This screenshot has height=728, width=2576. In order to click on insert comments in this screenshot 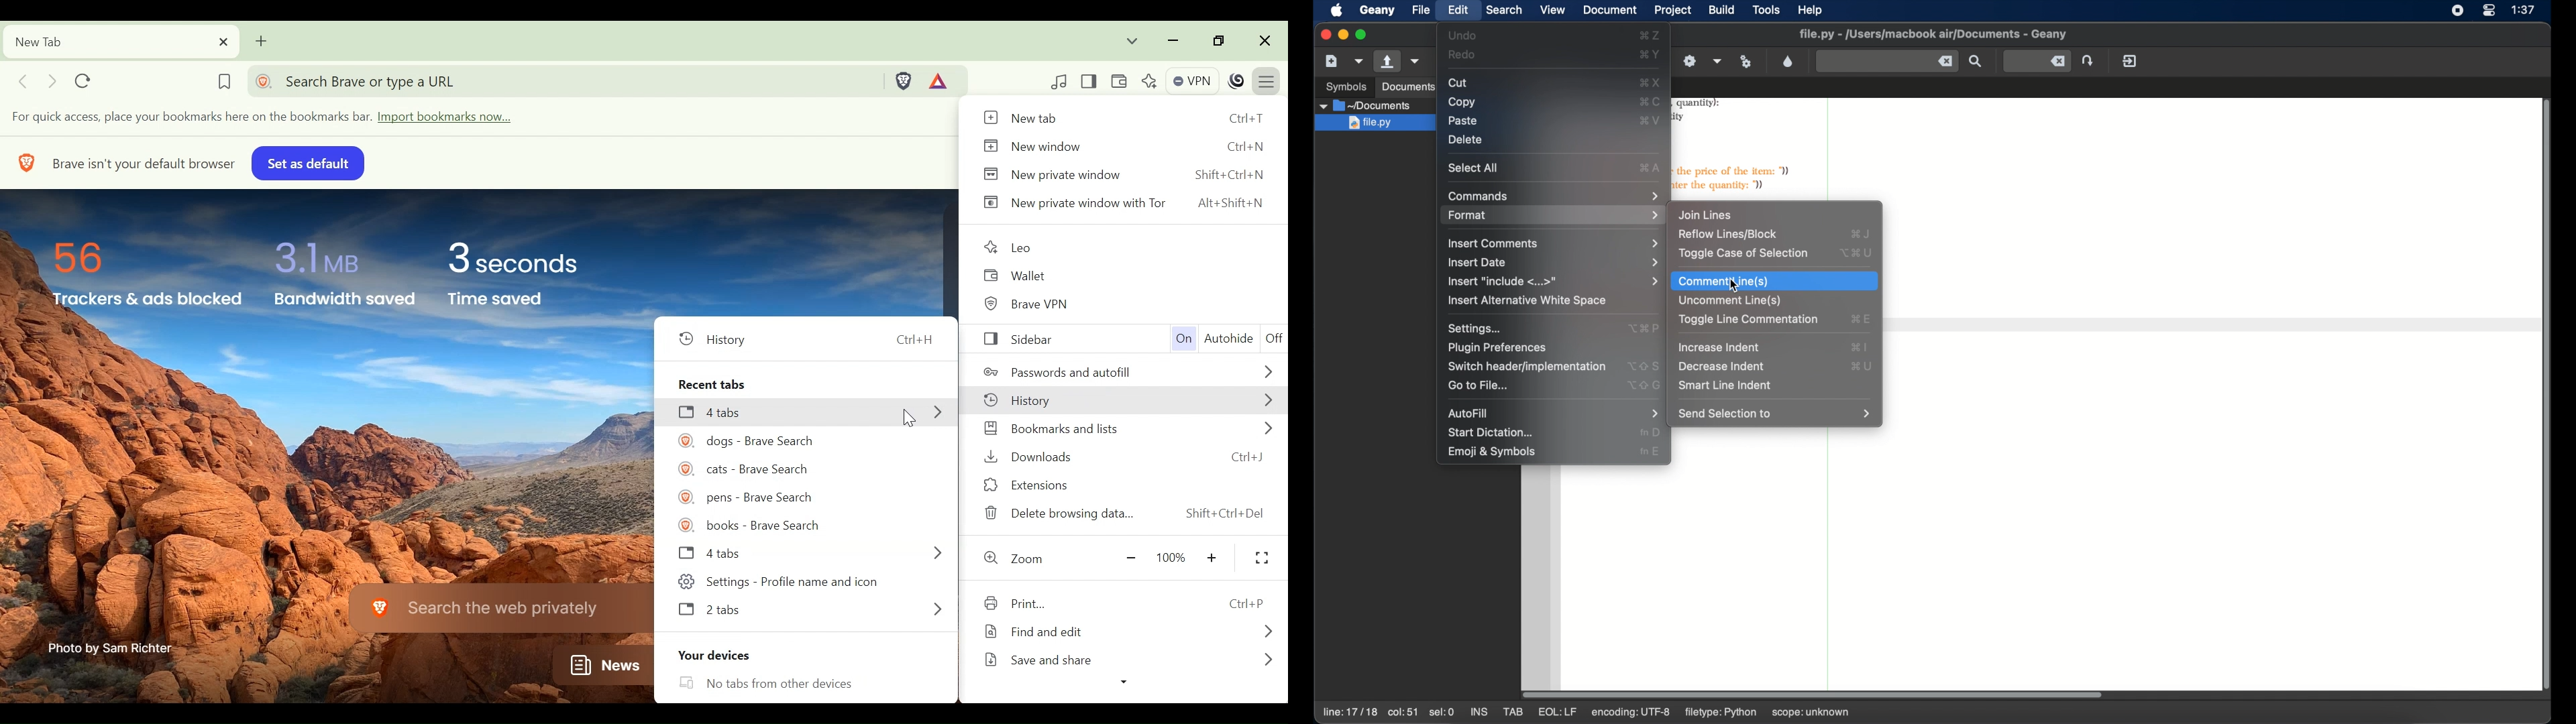, I will do `click(1554, 243)`.